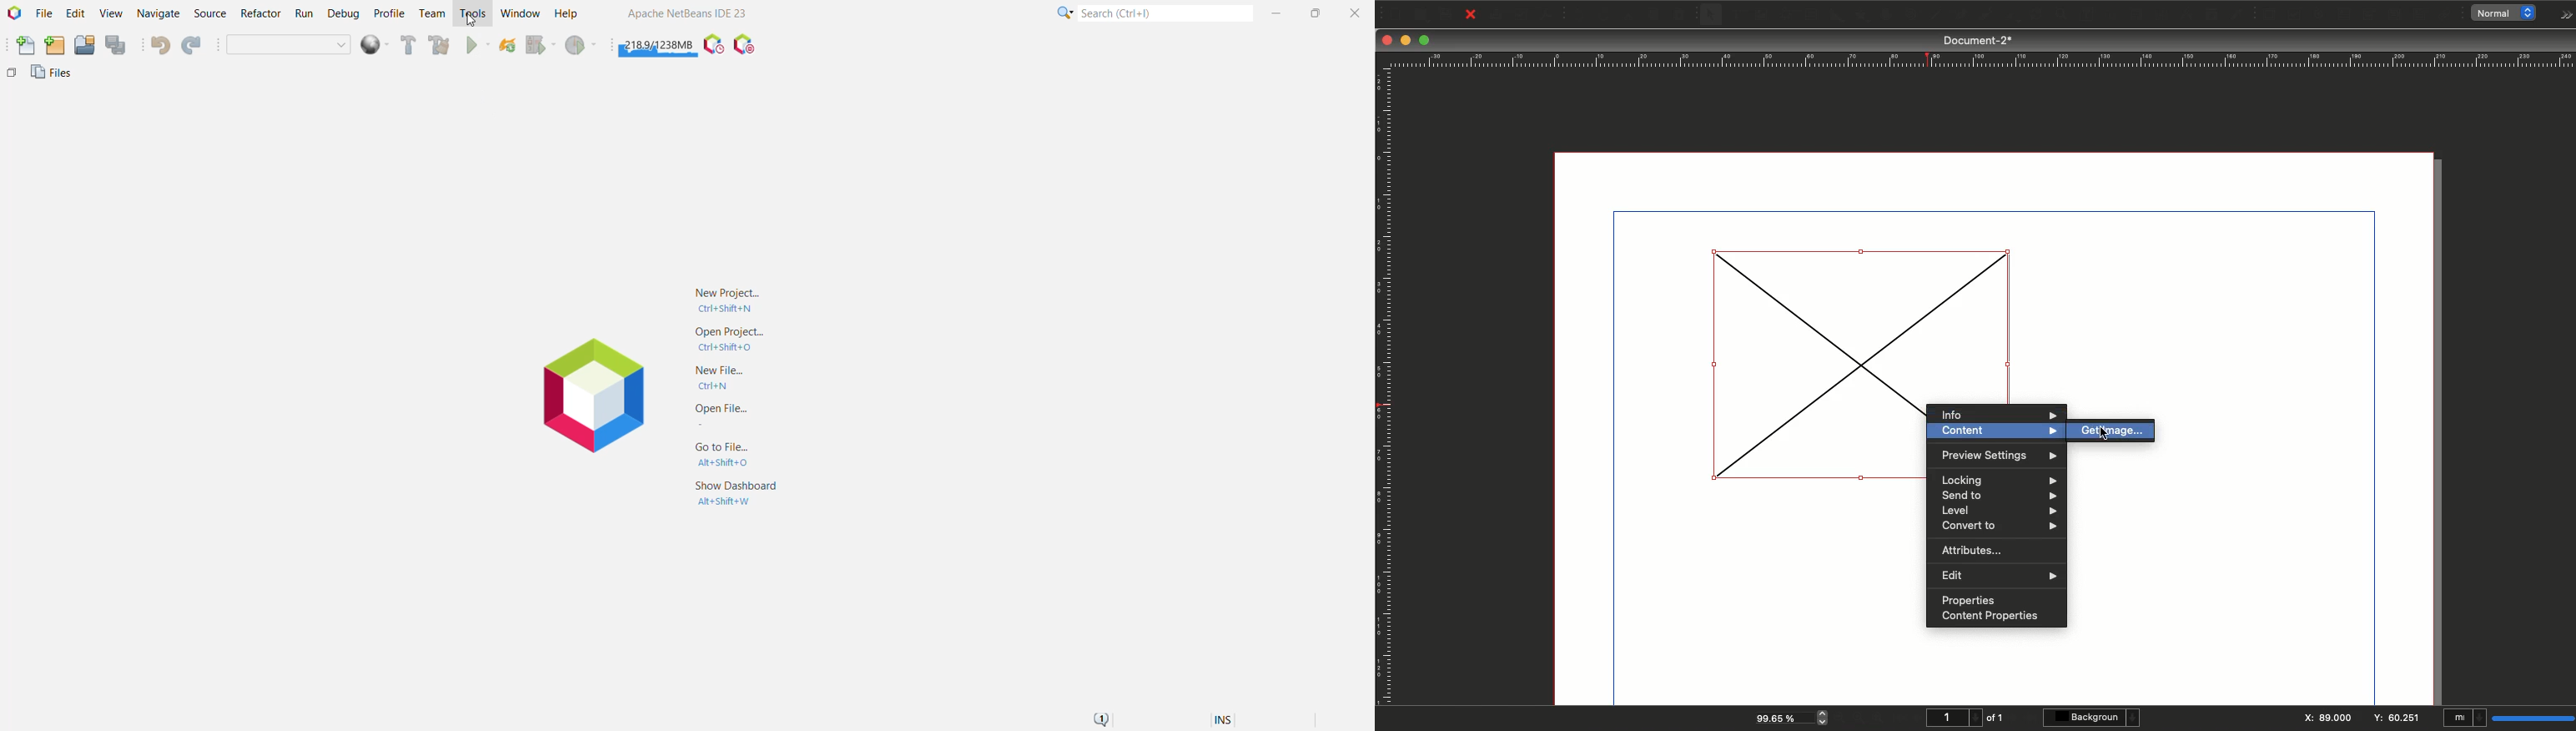  I want to click on Open, so click(1419, 15).